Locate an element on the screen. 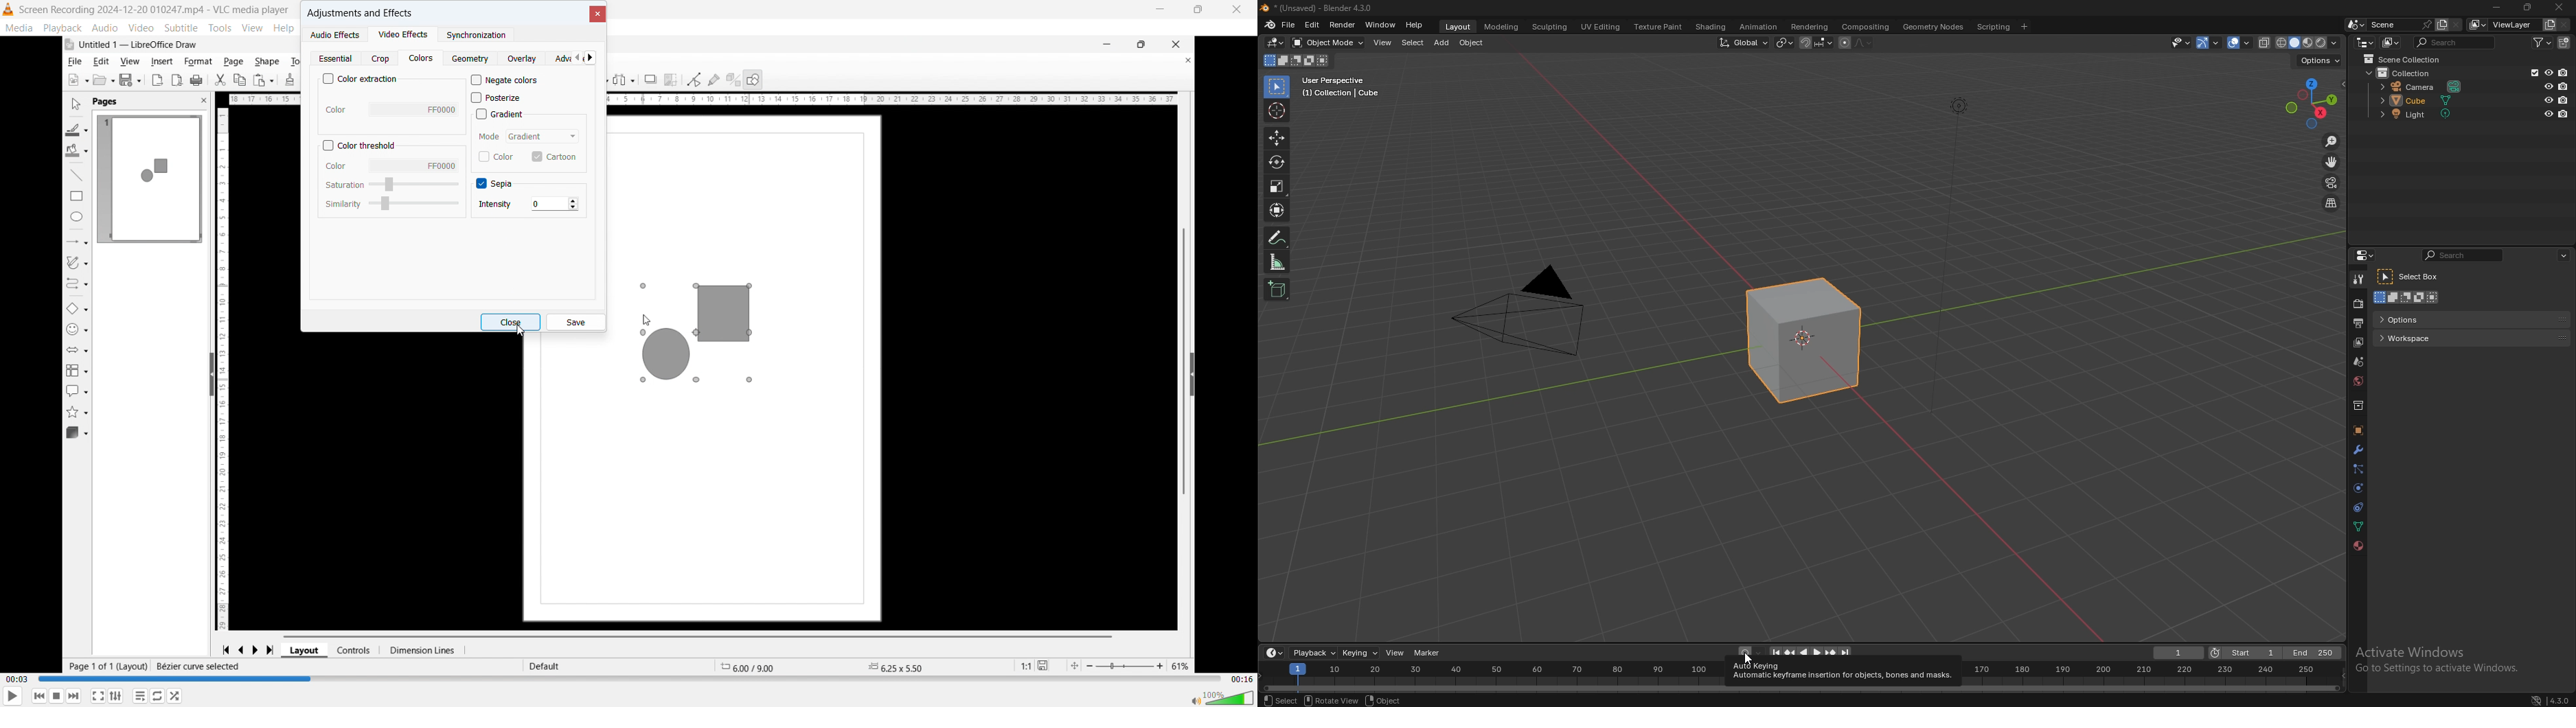 This screenshot has width=2576, height=728. media is located at coordinates (19, 27).